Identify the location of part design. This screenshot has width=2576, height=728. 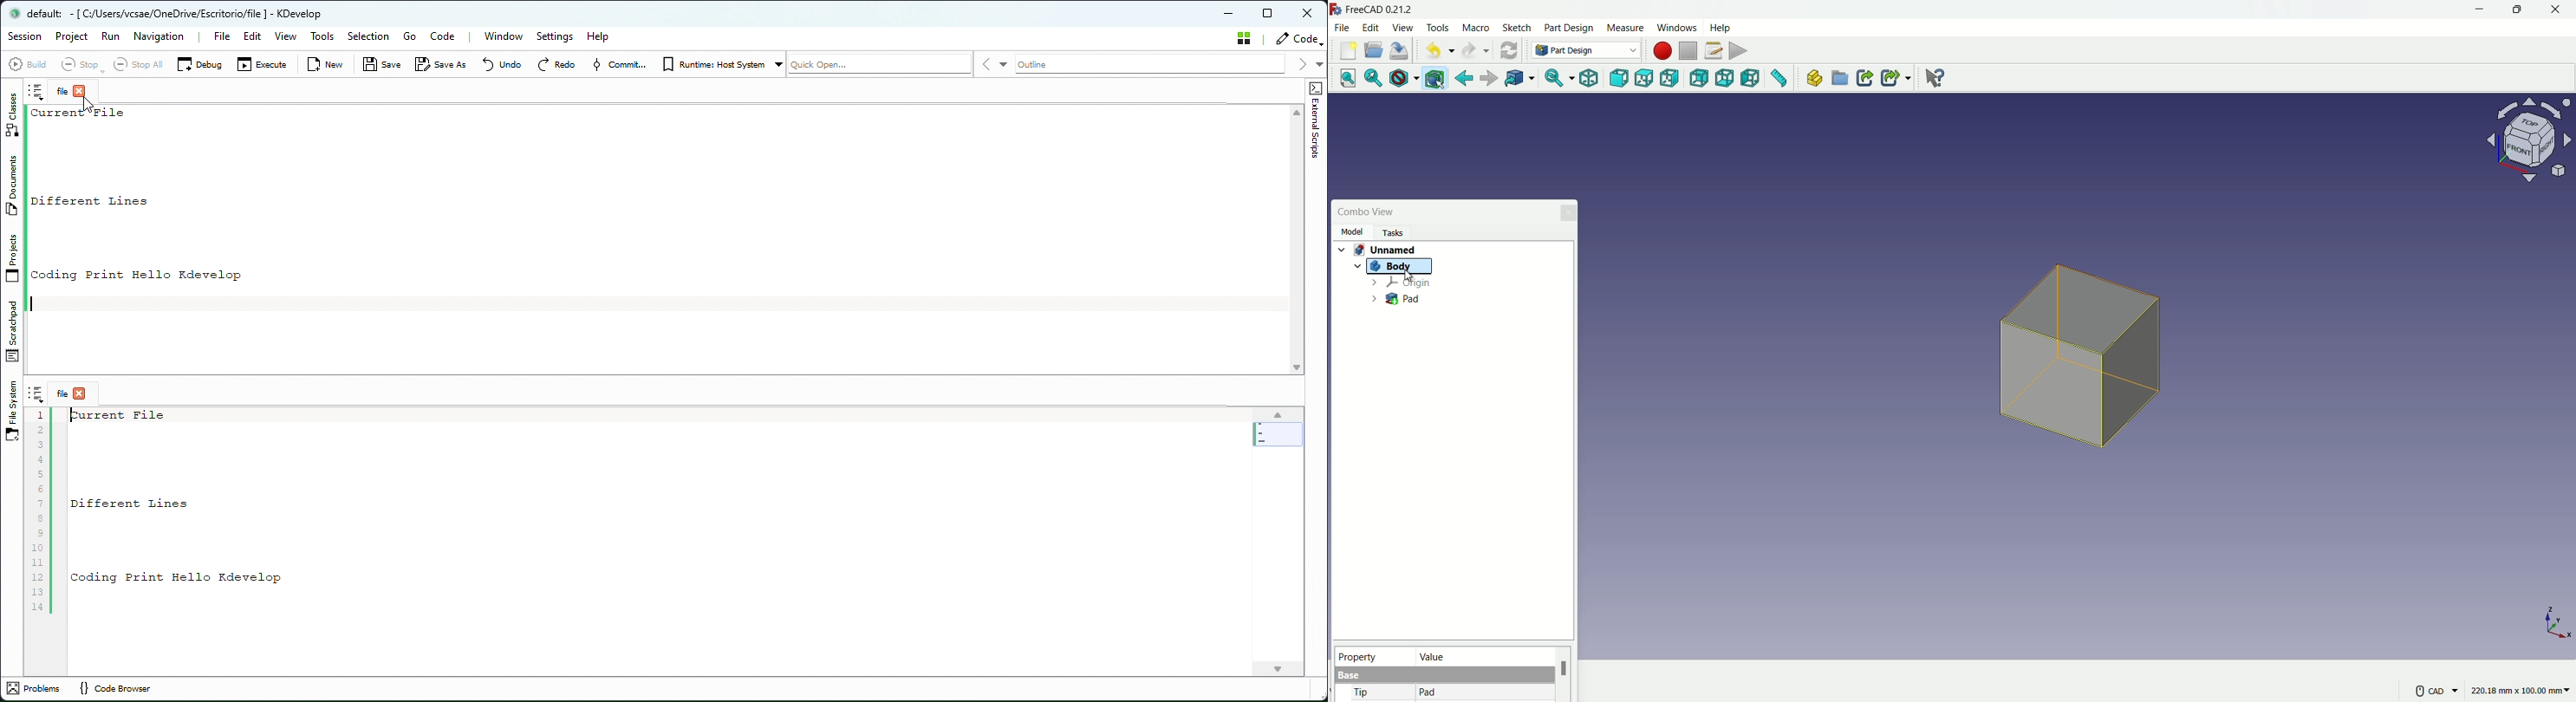
(1569, 28).